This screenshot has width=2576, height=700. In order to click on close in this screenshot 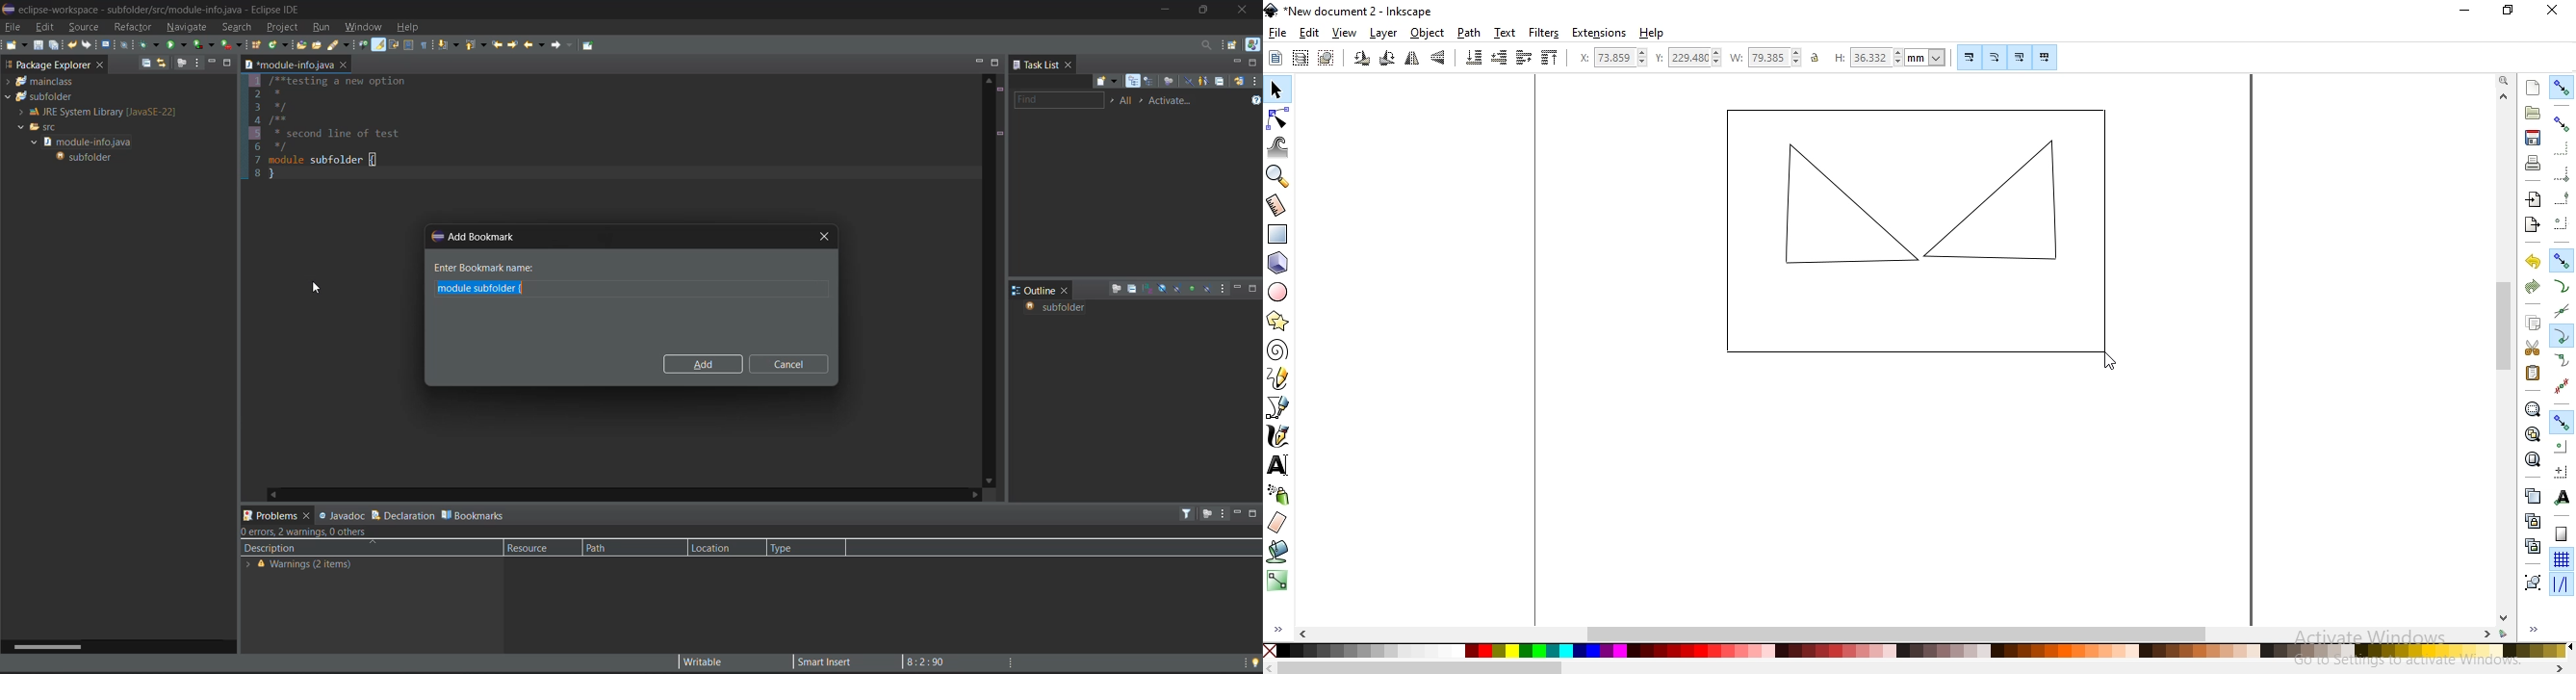, I will do `click(352, 64)`.